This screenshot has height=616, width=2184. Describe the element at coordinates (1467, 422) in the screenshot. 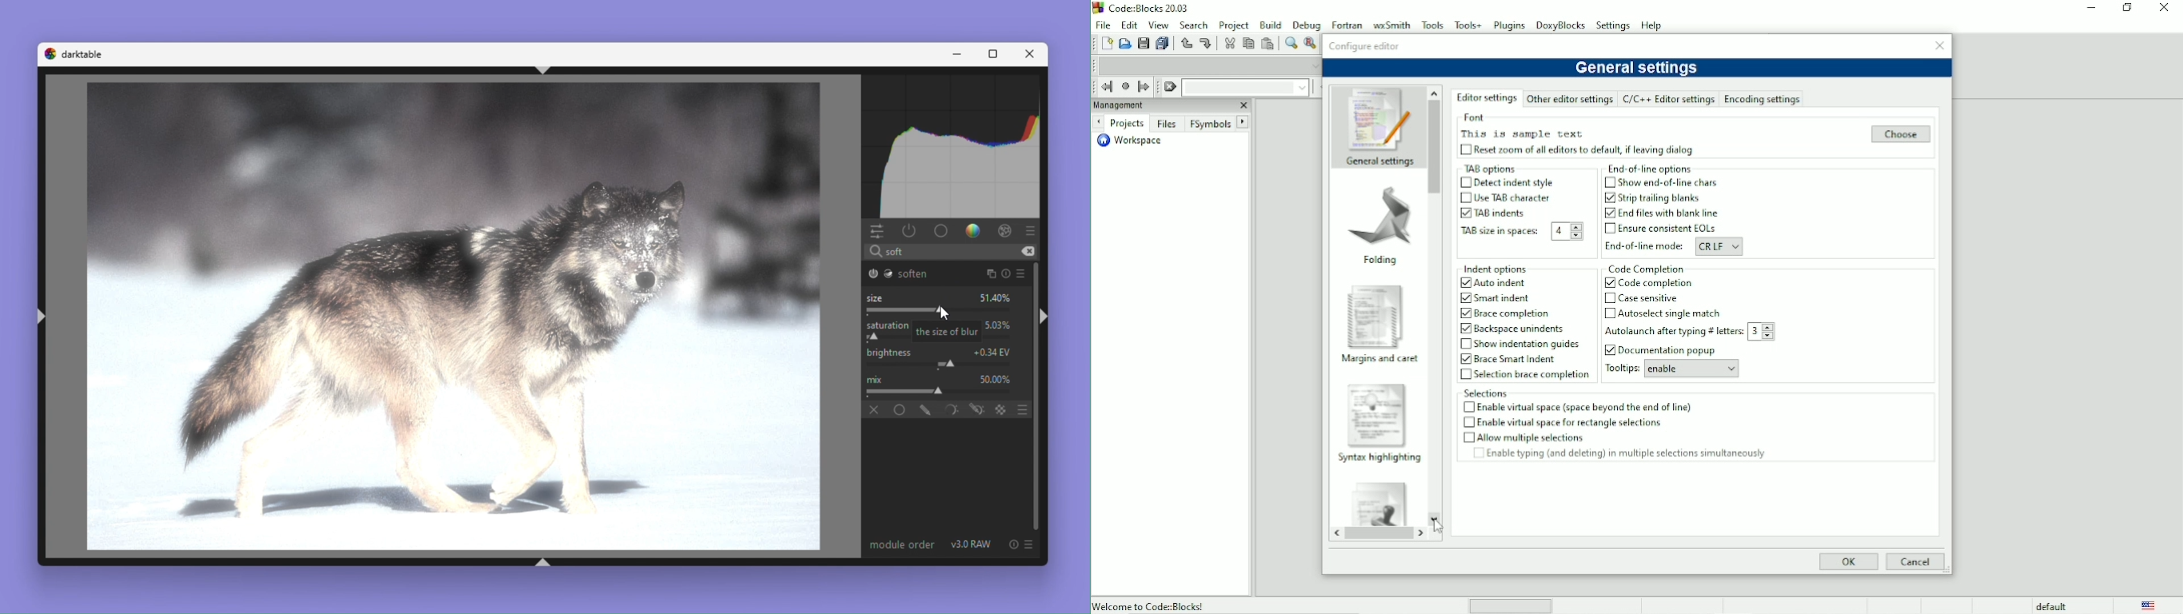

I see `` at that location.